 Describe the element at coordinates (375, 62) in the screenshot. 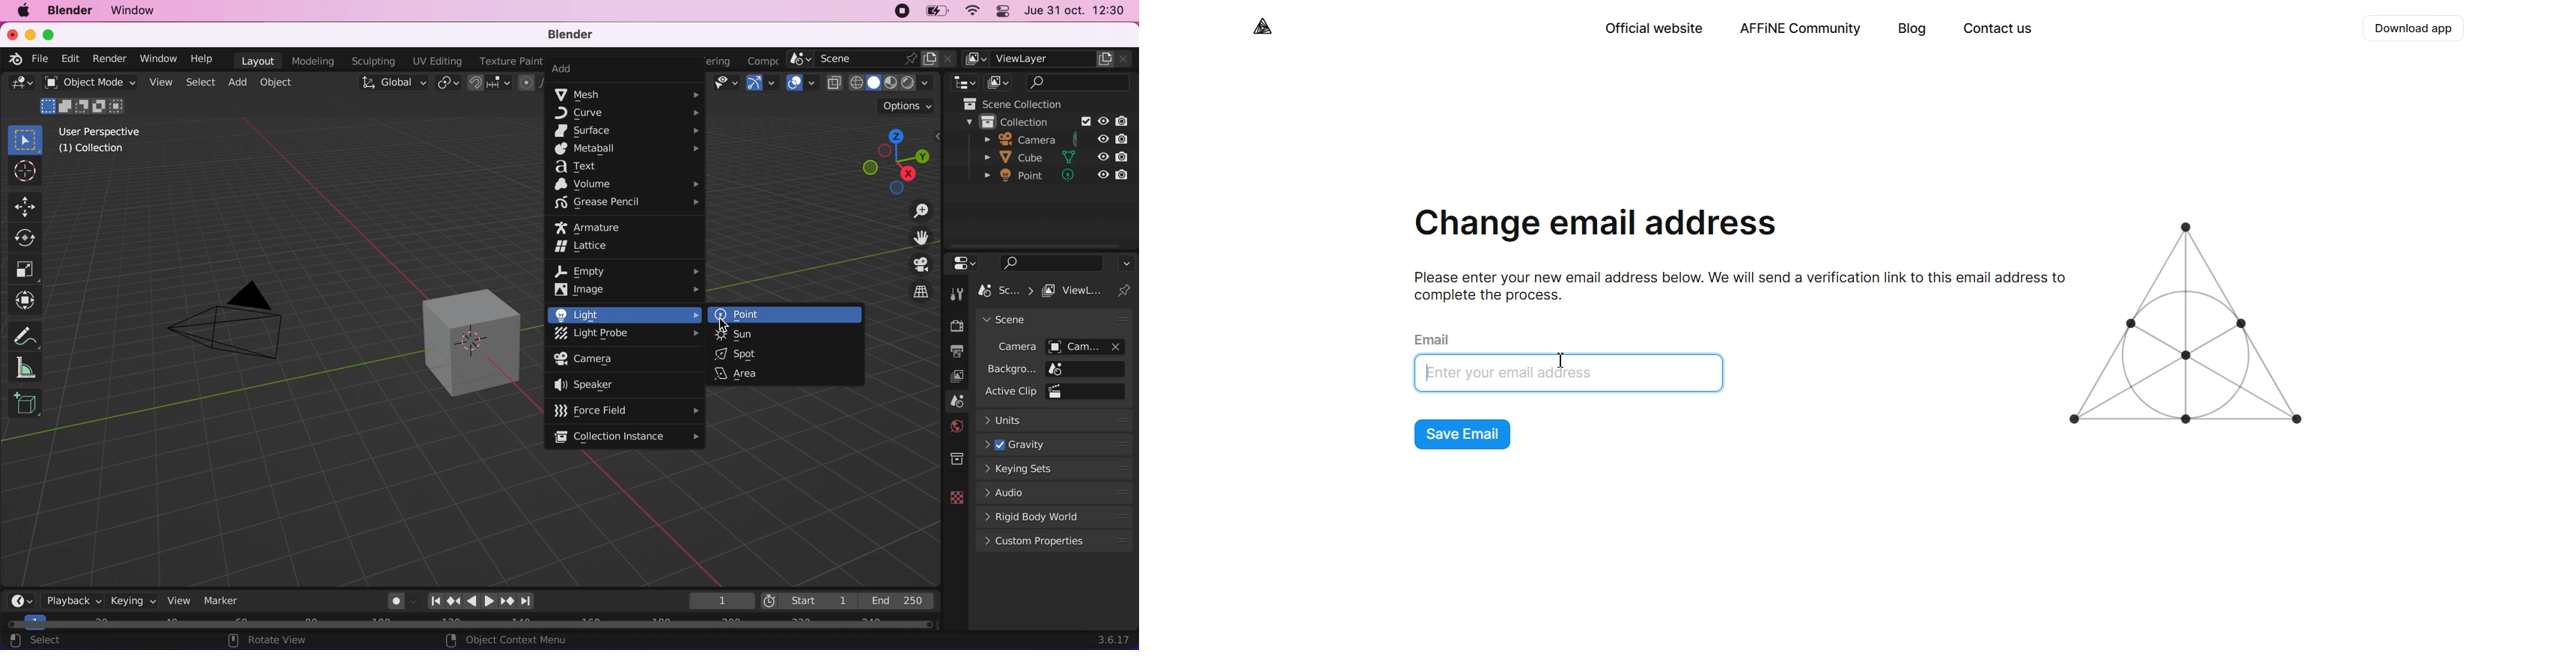

I see `sculpting` at that location.